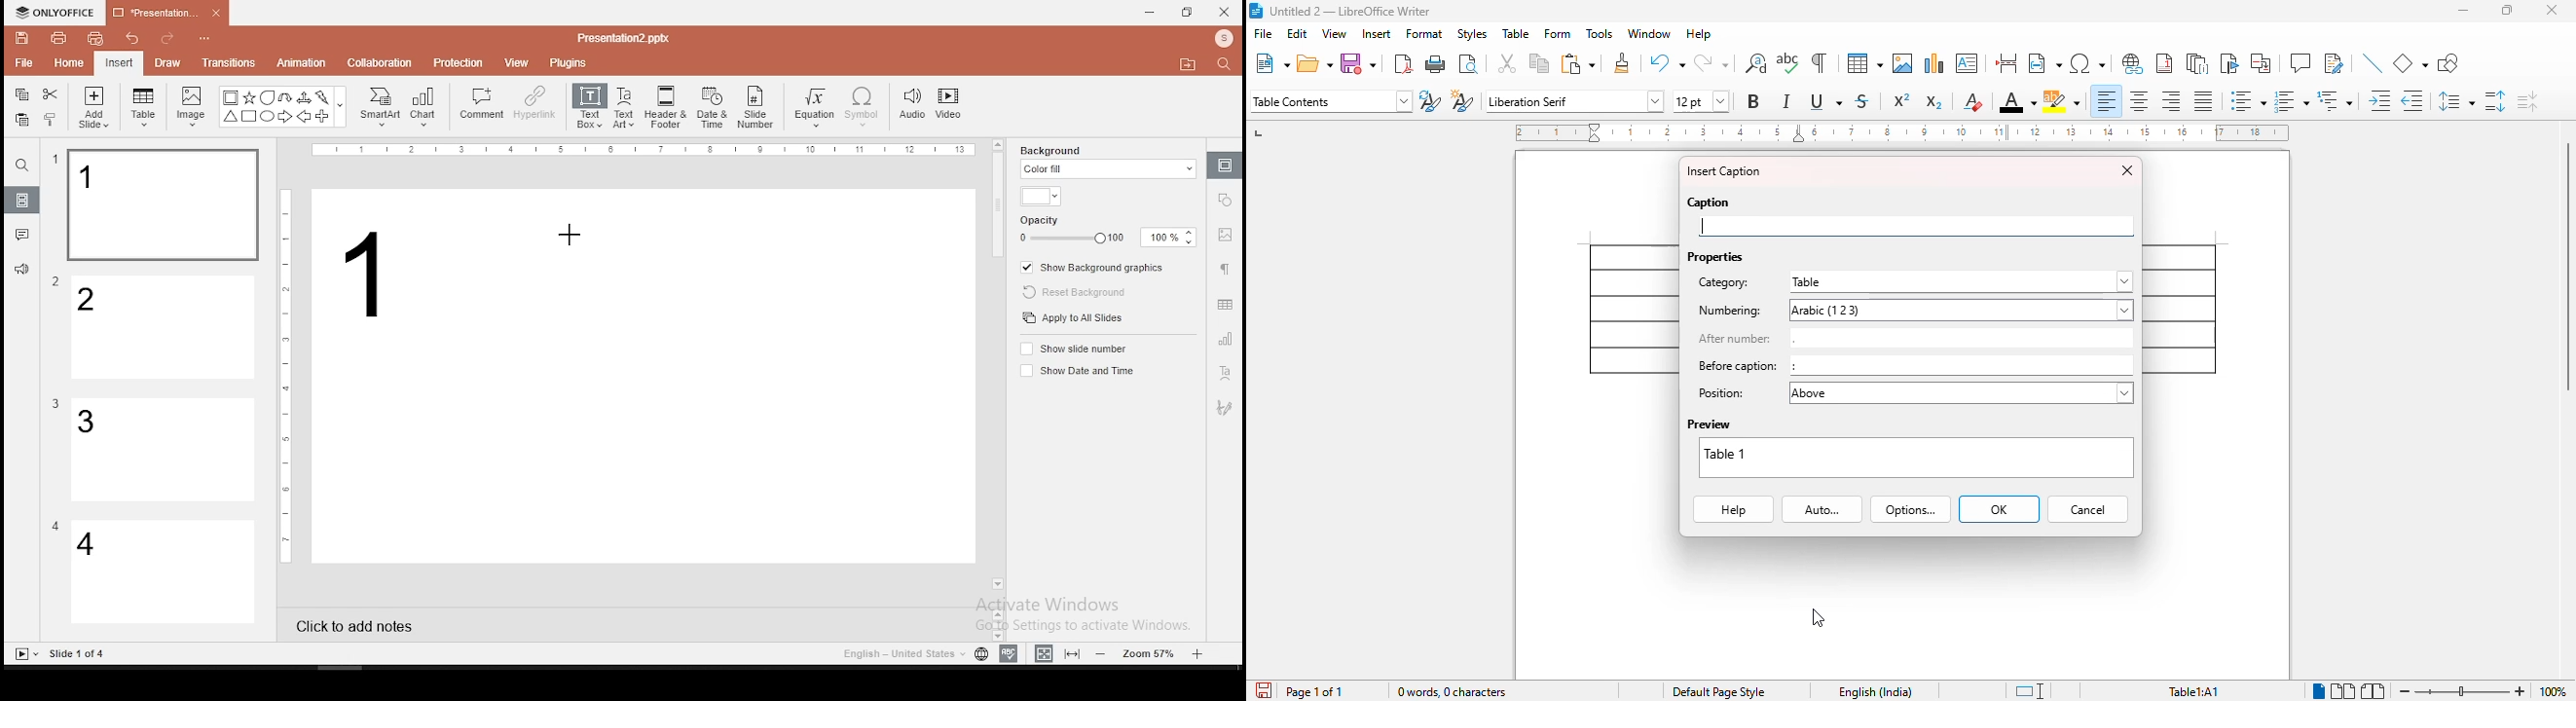 The height and width of the screenshot is (728, 2576). What do you see at coordinates (51, 119) in the screenshot?
I see `clone formatting` at bounding box center [51, 119].